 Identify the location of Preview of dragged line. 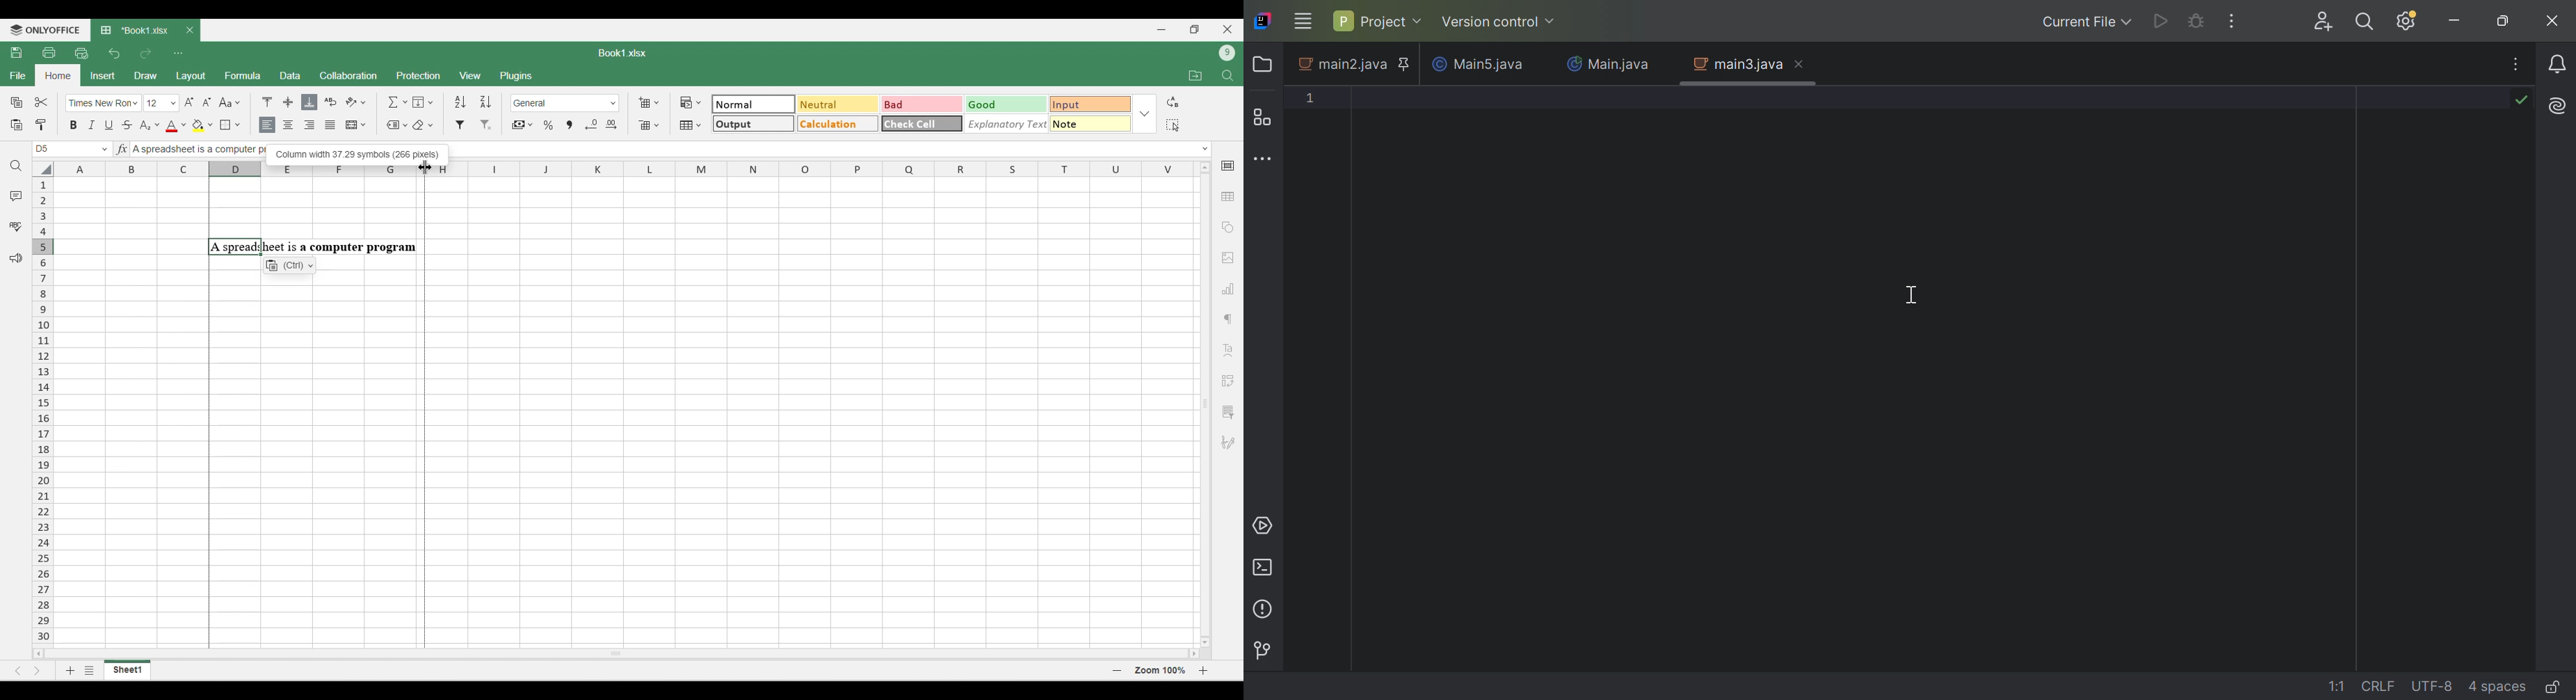
(425, 413).